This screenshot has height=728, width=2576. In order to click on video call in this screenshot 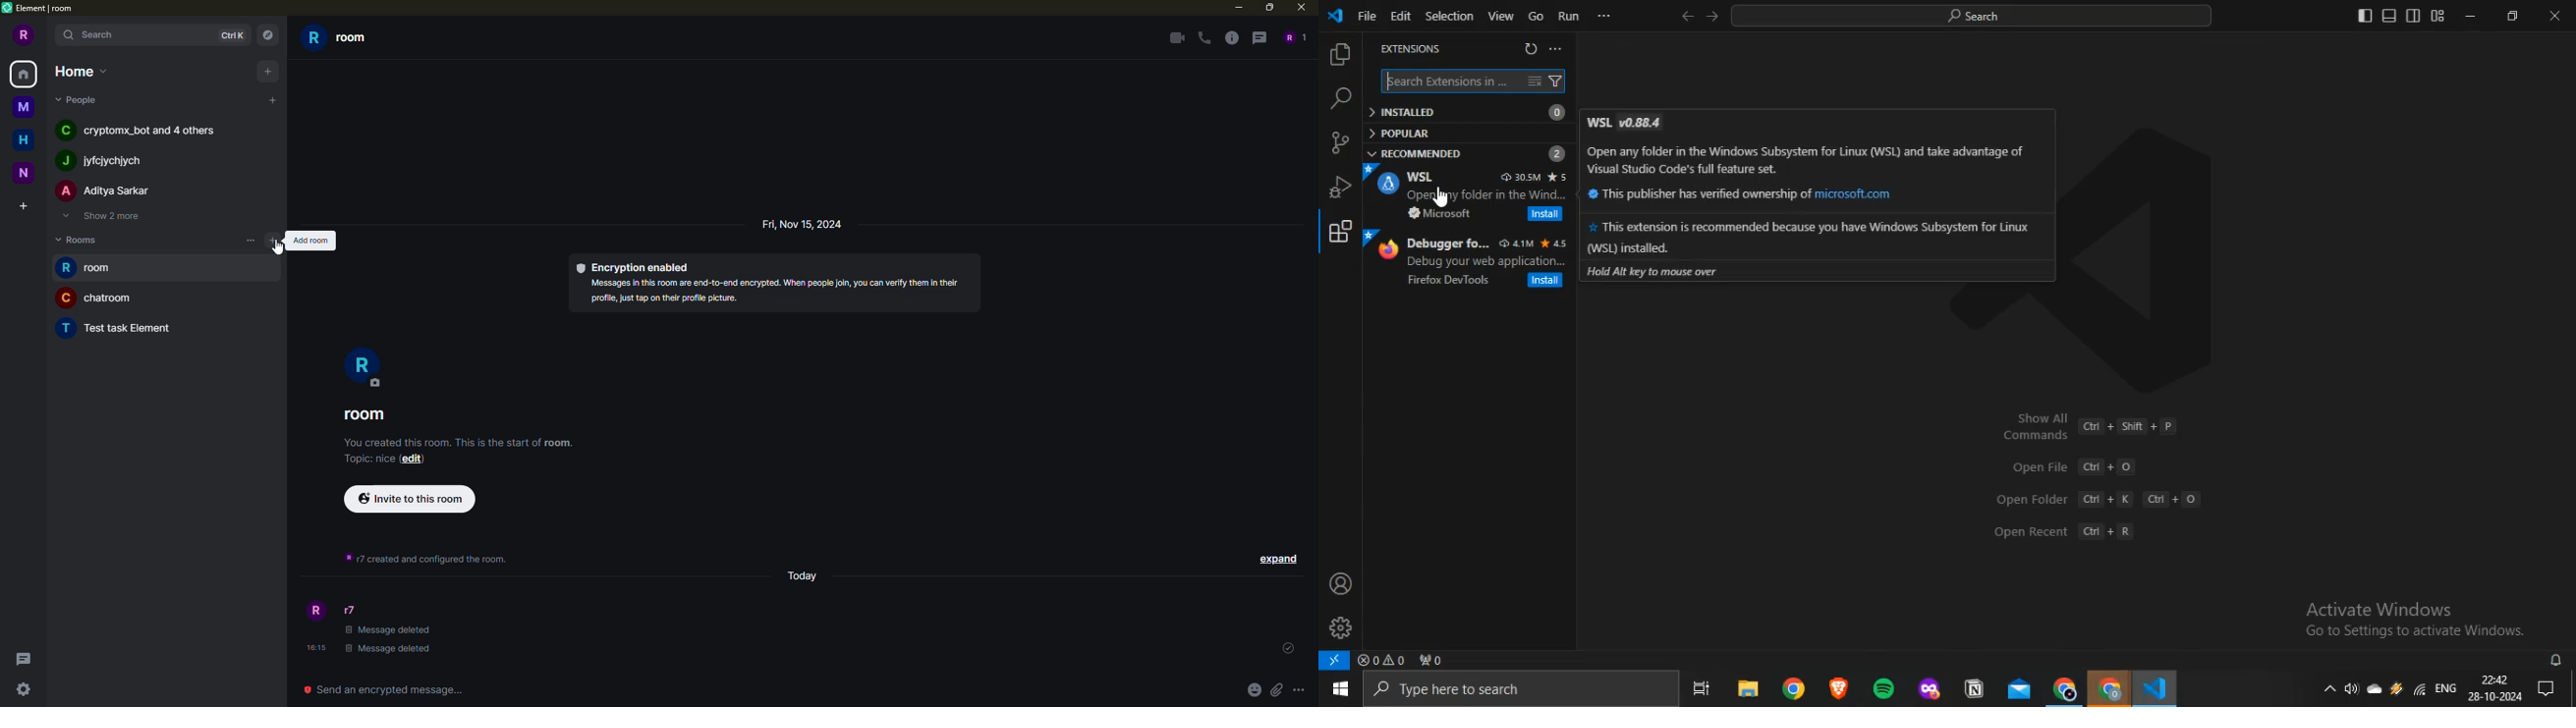, I will do `click(1174, 36)`.